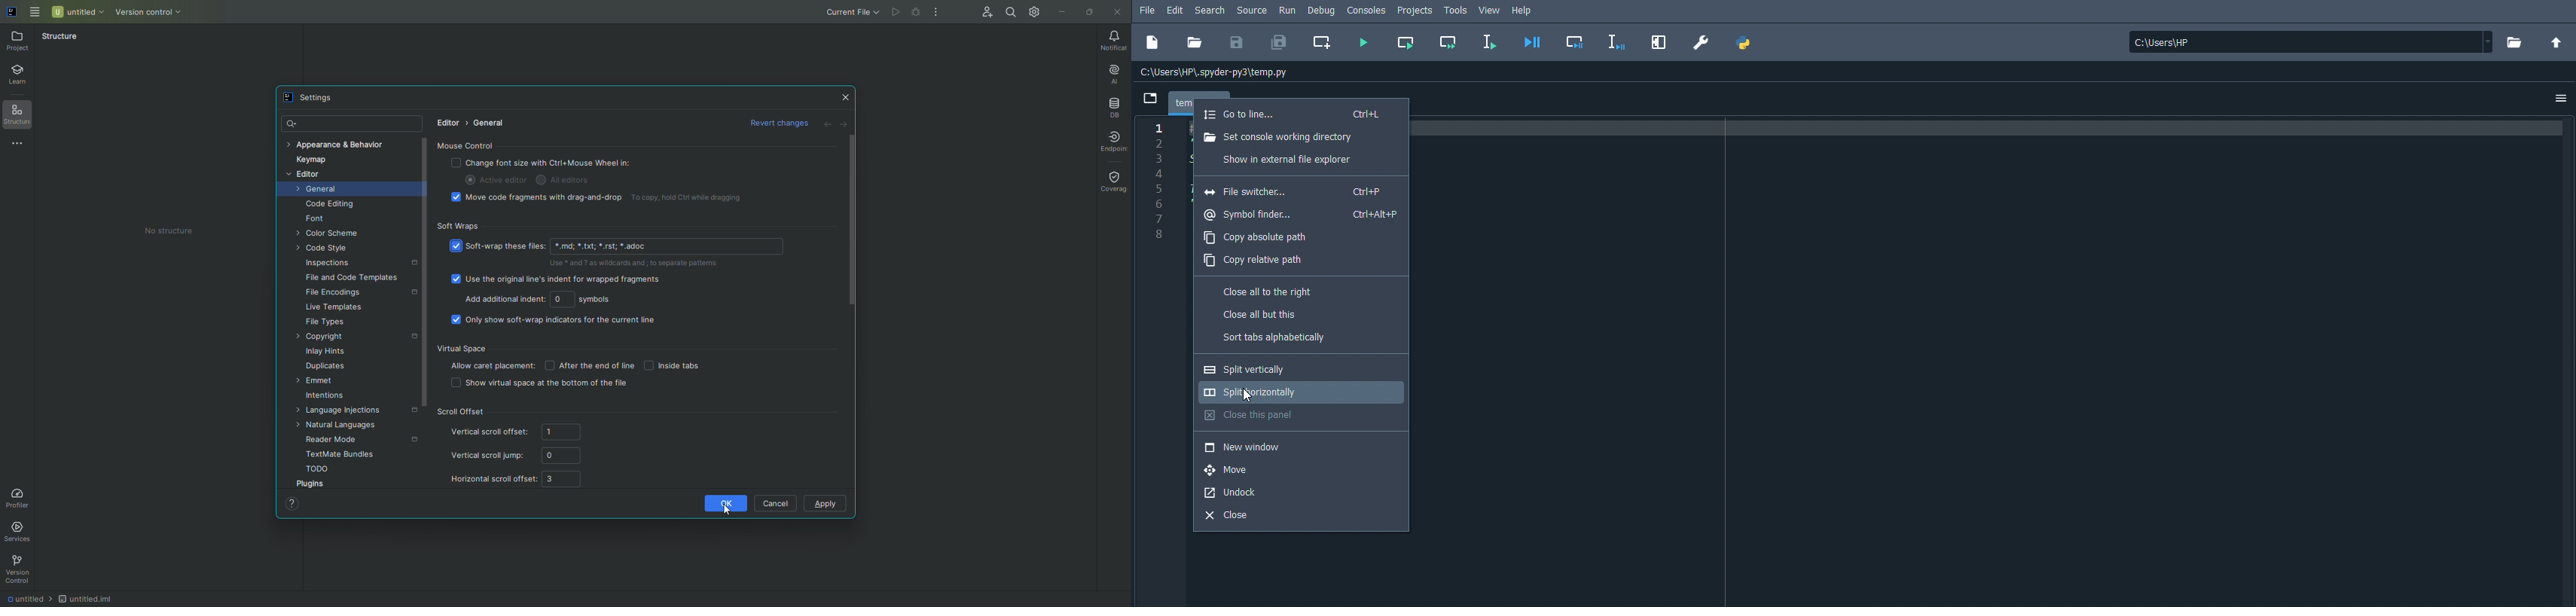  What do you see at coordinates (1245, 447) in the screenshot?
I see `New window` at bounding box center [1245, 447].